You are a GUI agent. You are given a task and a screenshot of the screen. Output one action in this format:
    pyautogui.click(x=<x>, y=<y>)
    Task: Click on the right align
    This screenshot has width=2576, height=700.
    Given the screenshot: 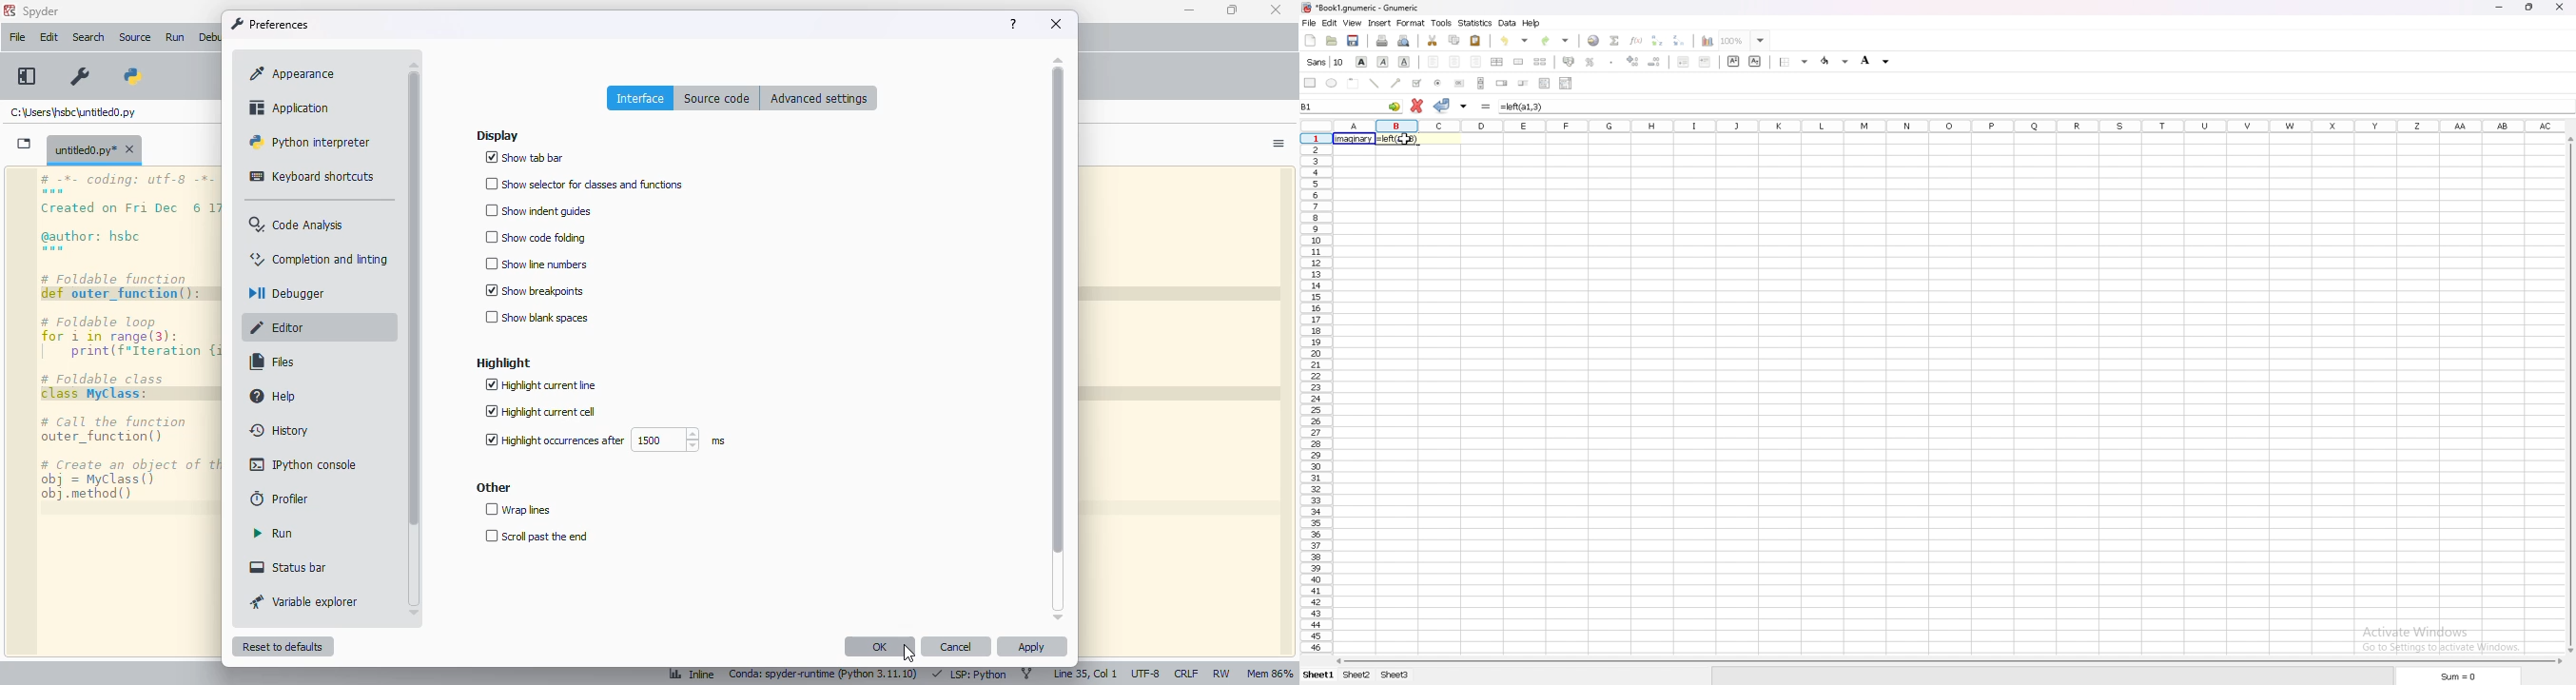 What is the action you would take?
    pyautogui.click(x=1476, y=61)
    